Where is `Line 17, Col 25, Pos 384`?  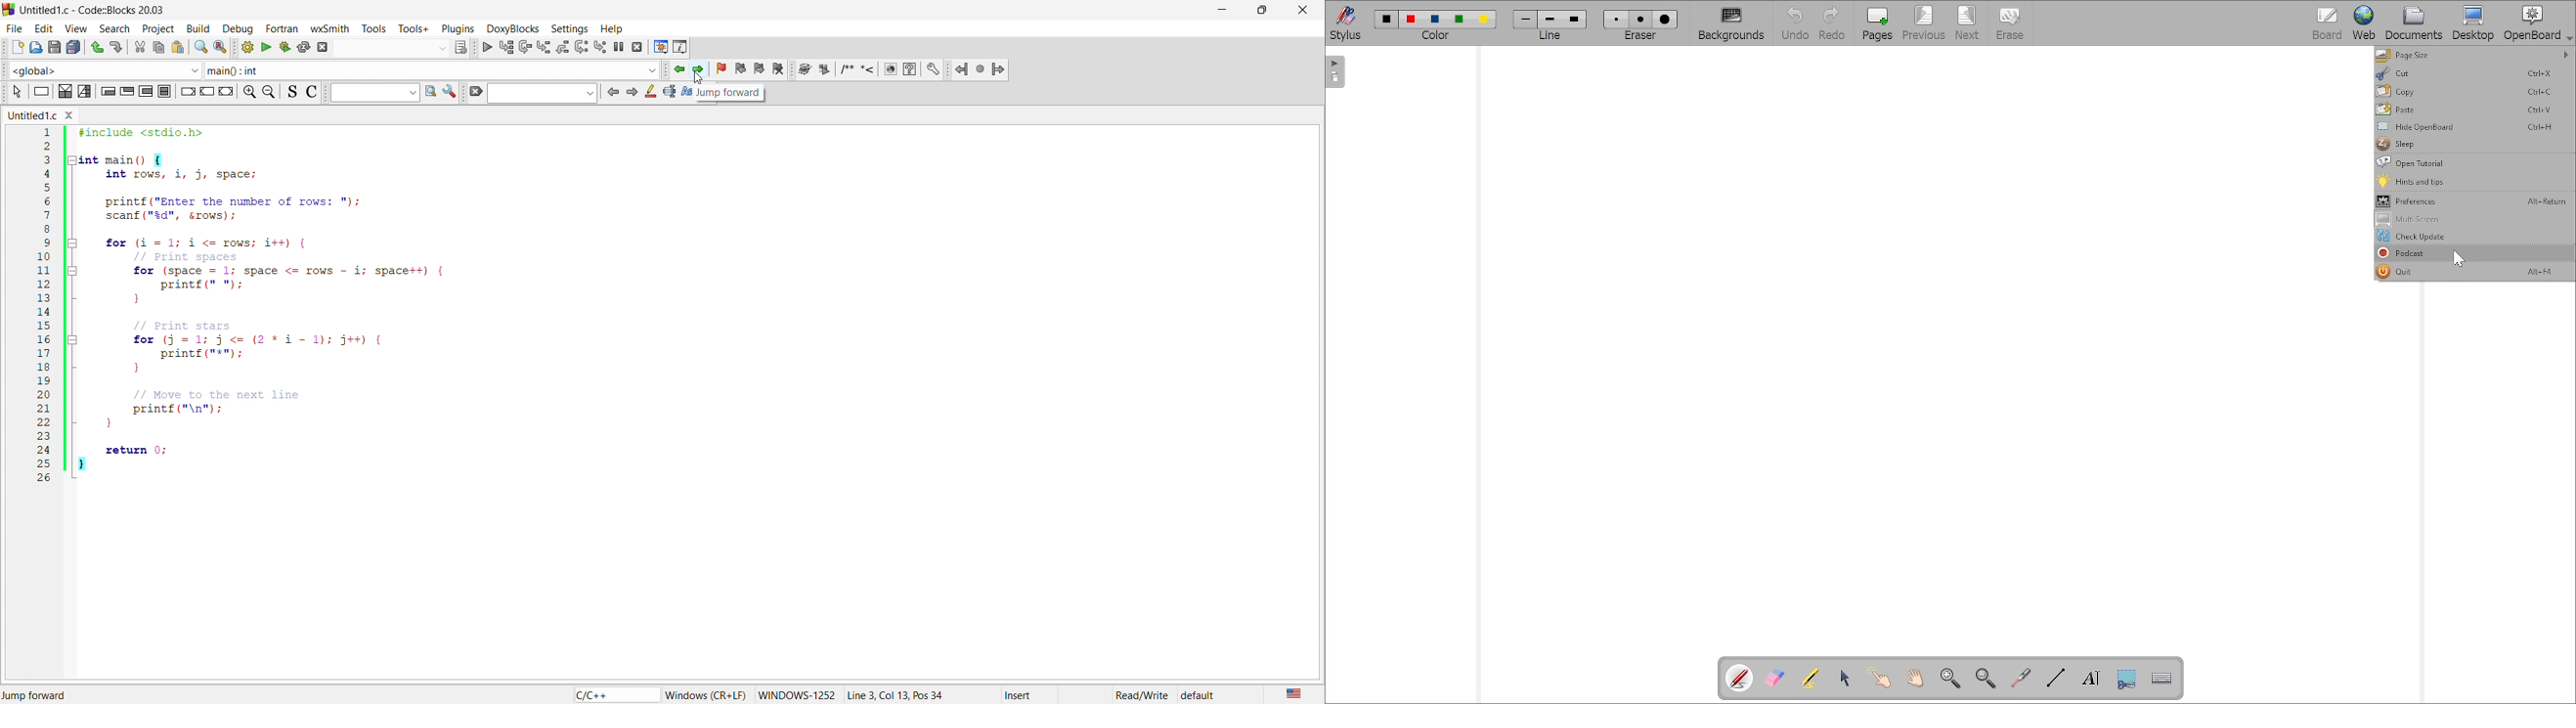 Line 17, Col 25, Pos 384 is located at coordinates (907, 693).